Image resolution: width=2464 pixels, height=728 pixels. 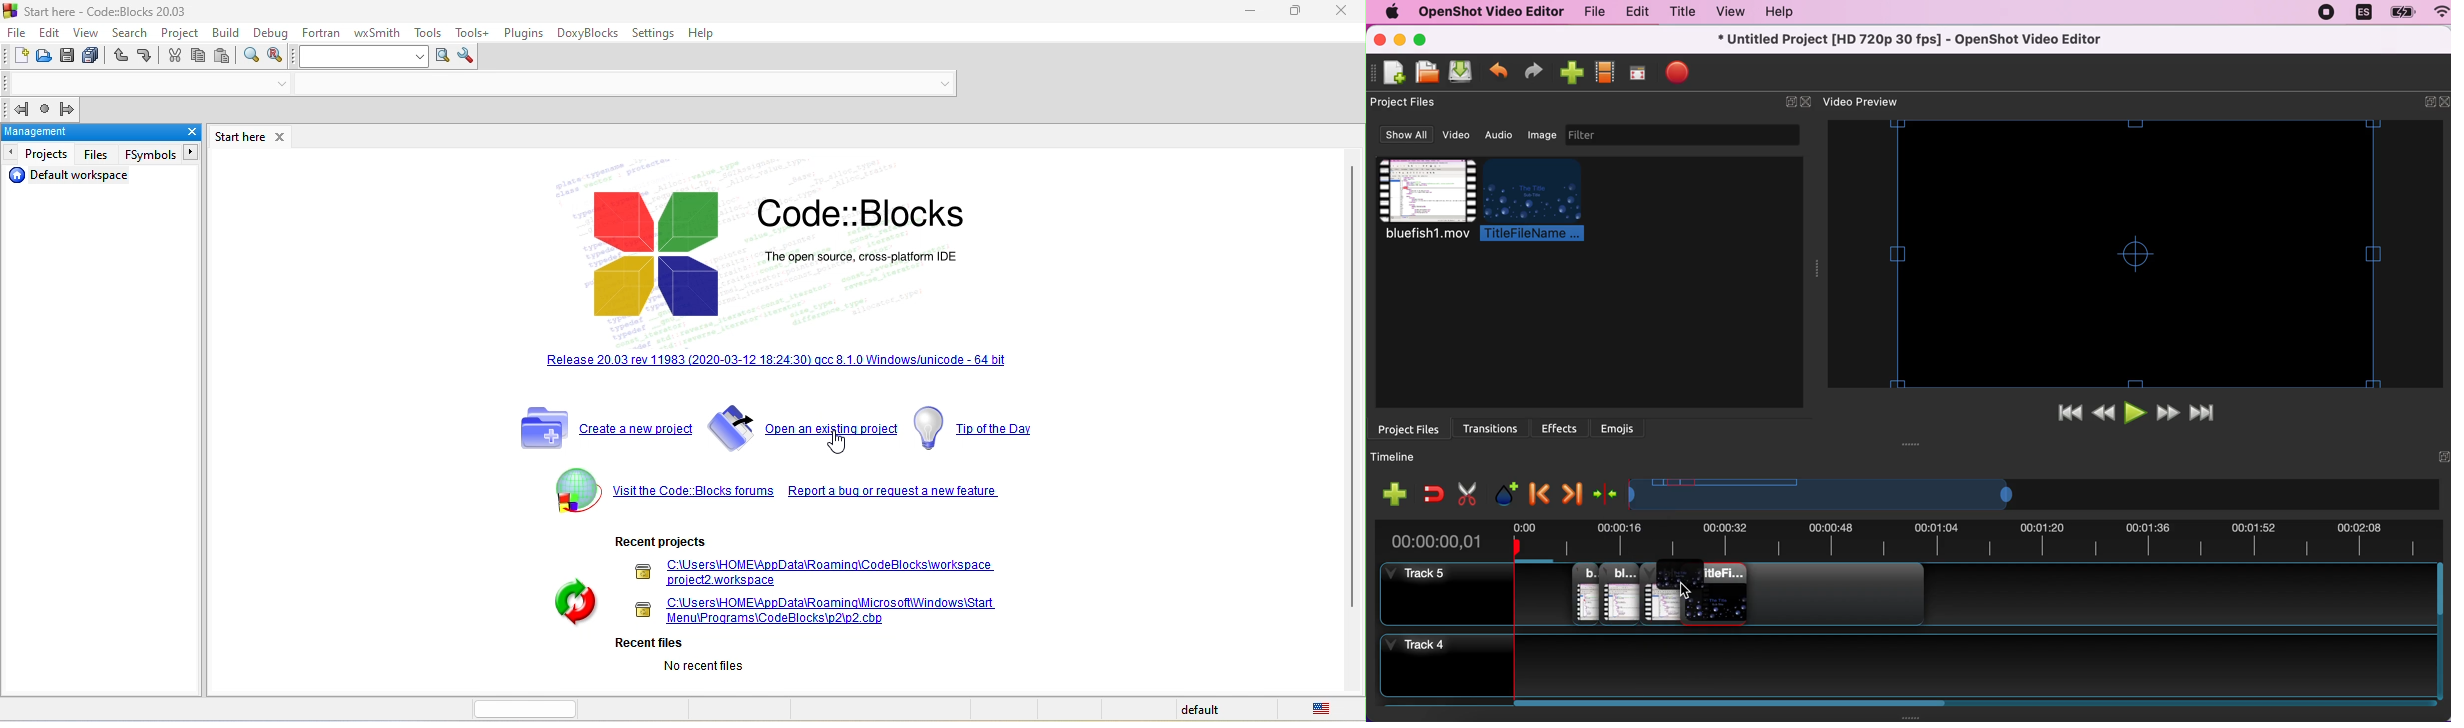 What do you see at coordinates (1619, 427) in the screenshot?
I see `emojis` at bounding box center [1619, 427].